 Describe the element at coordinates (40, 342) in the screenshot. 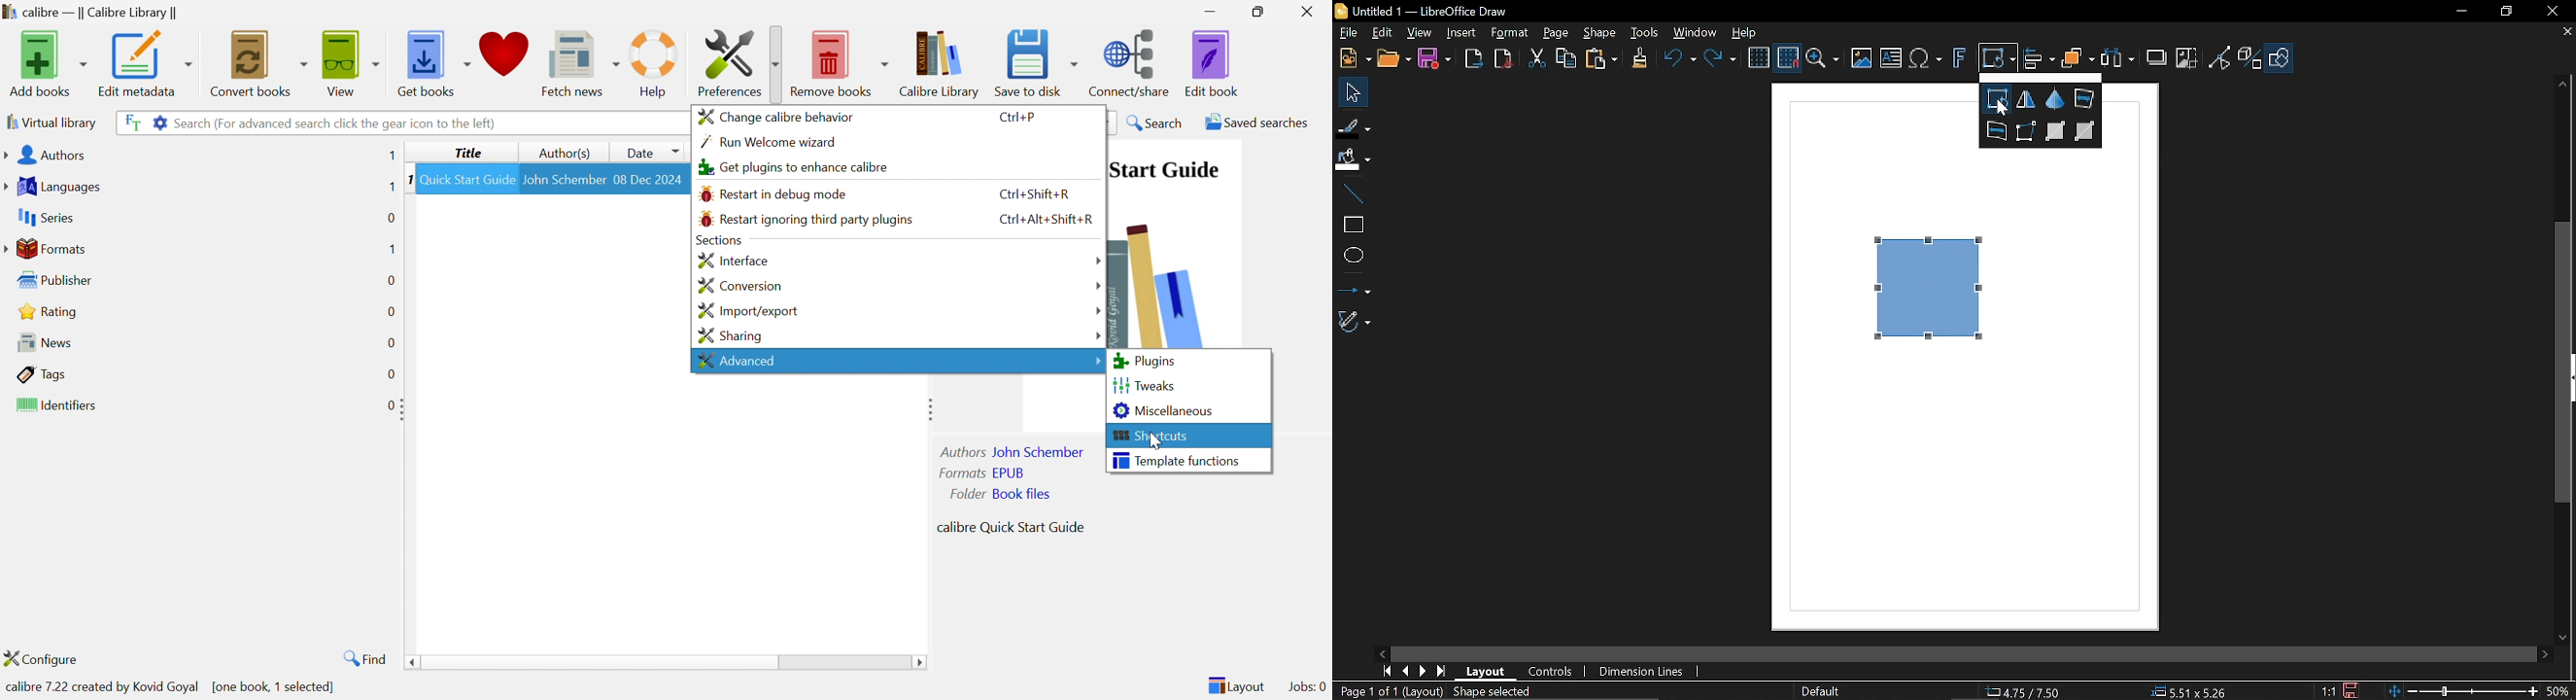

I see `News` at that location.